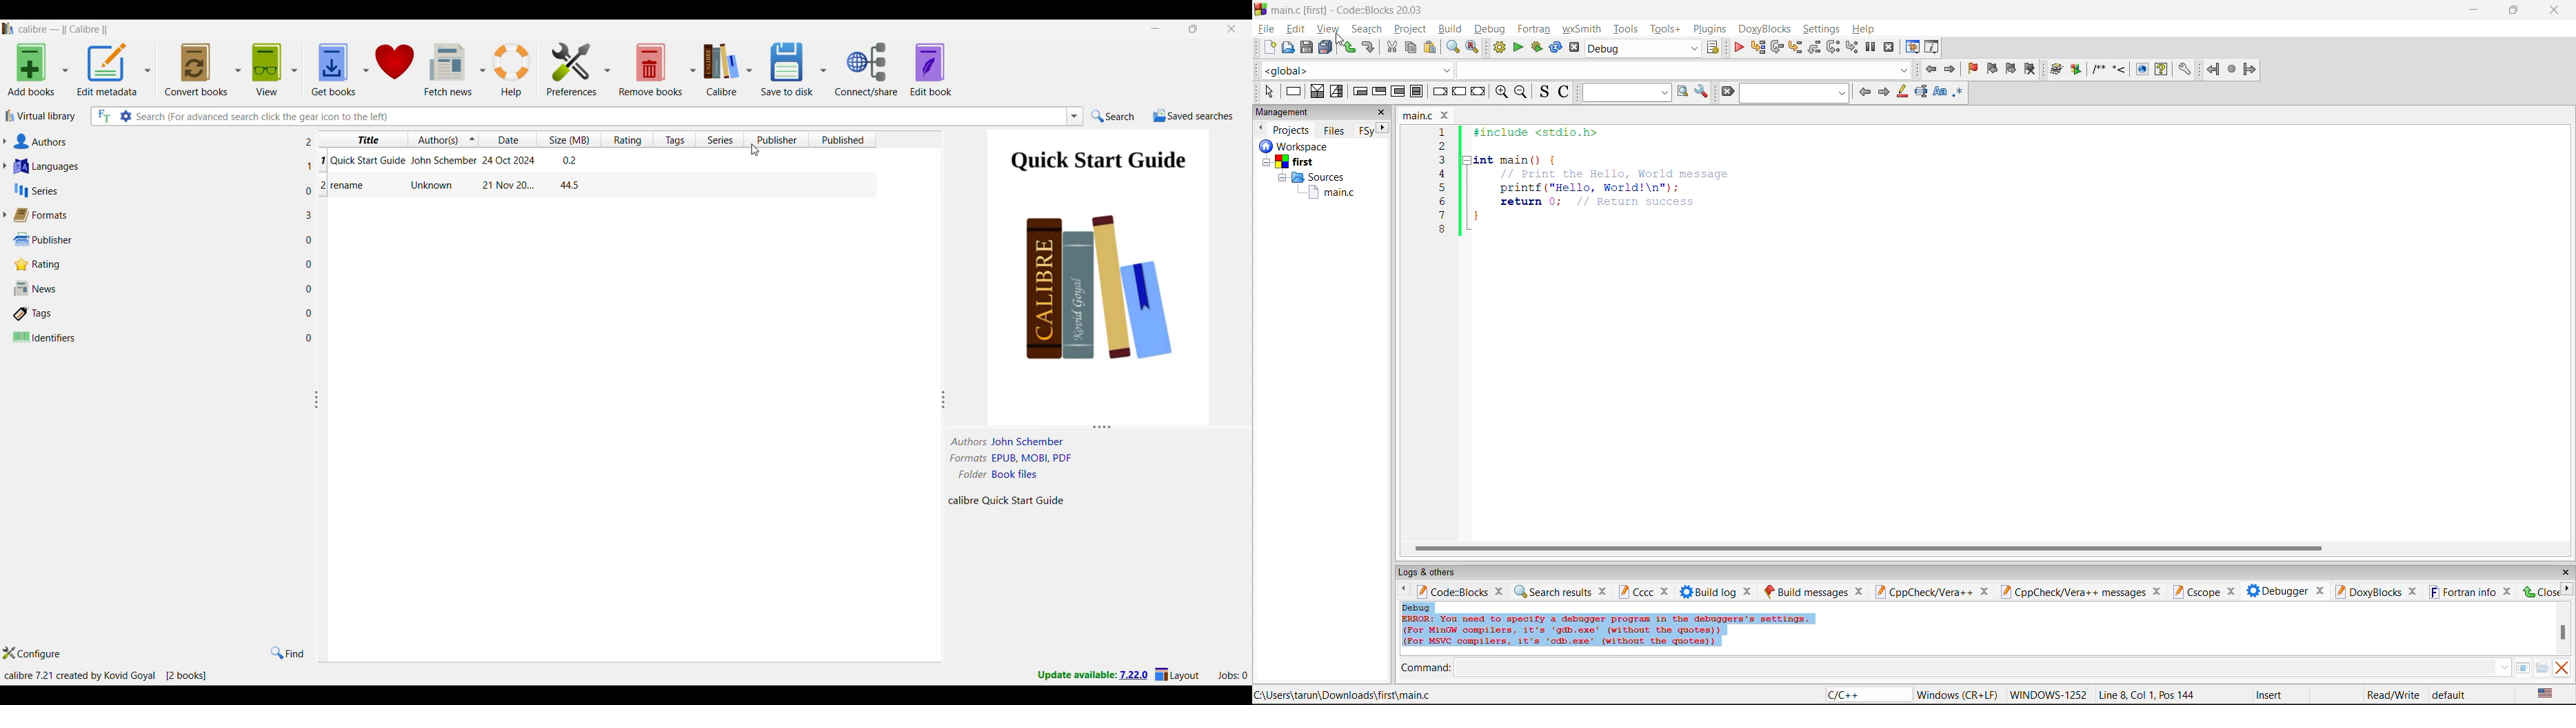  What do you see at coordinates (1337, 130) in the screenshot?
I see `files` at bounding box center [1337, 130].